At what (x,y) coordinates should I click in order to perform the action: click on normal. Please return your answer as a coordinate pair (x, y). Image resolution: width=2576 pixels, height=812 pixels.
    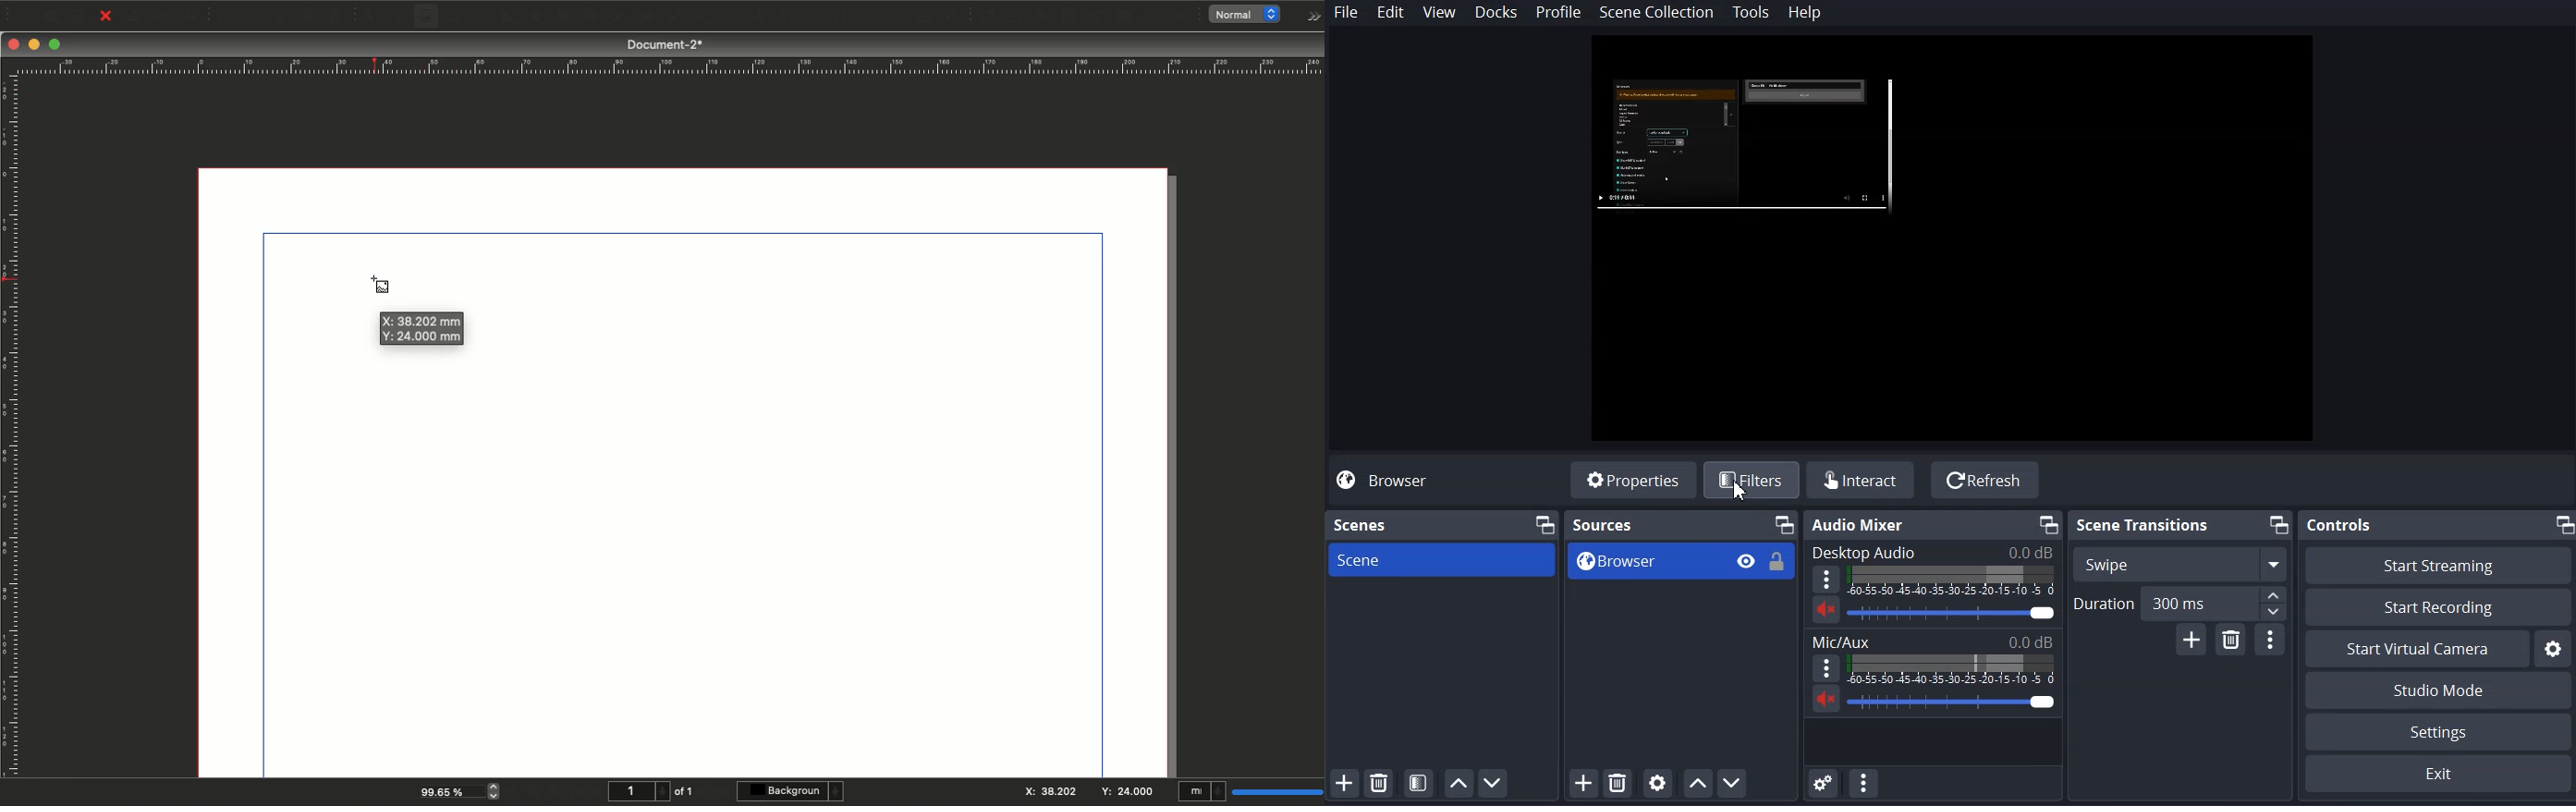
    Looking at the image, I should click on (1249, 15).